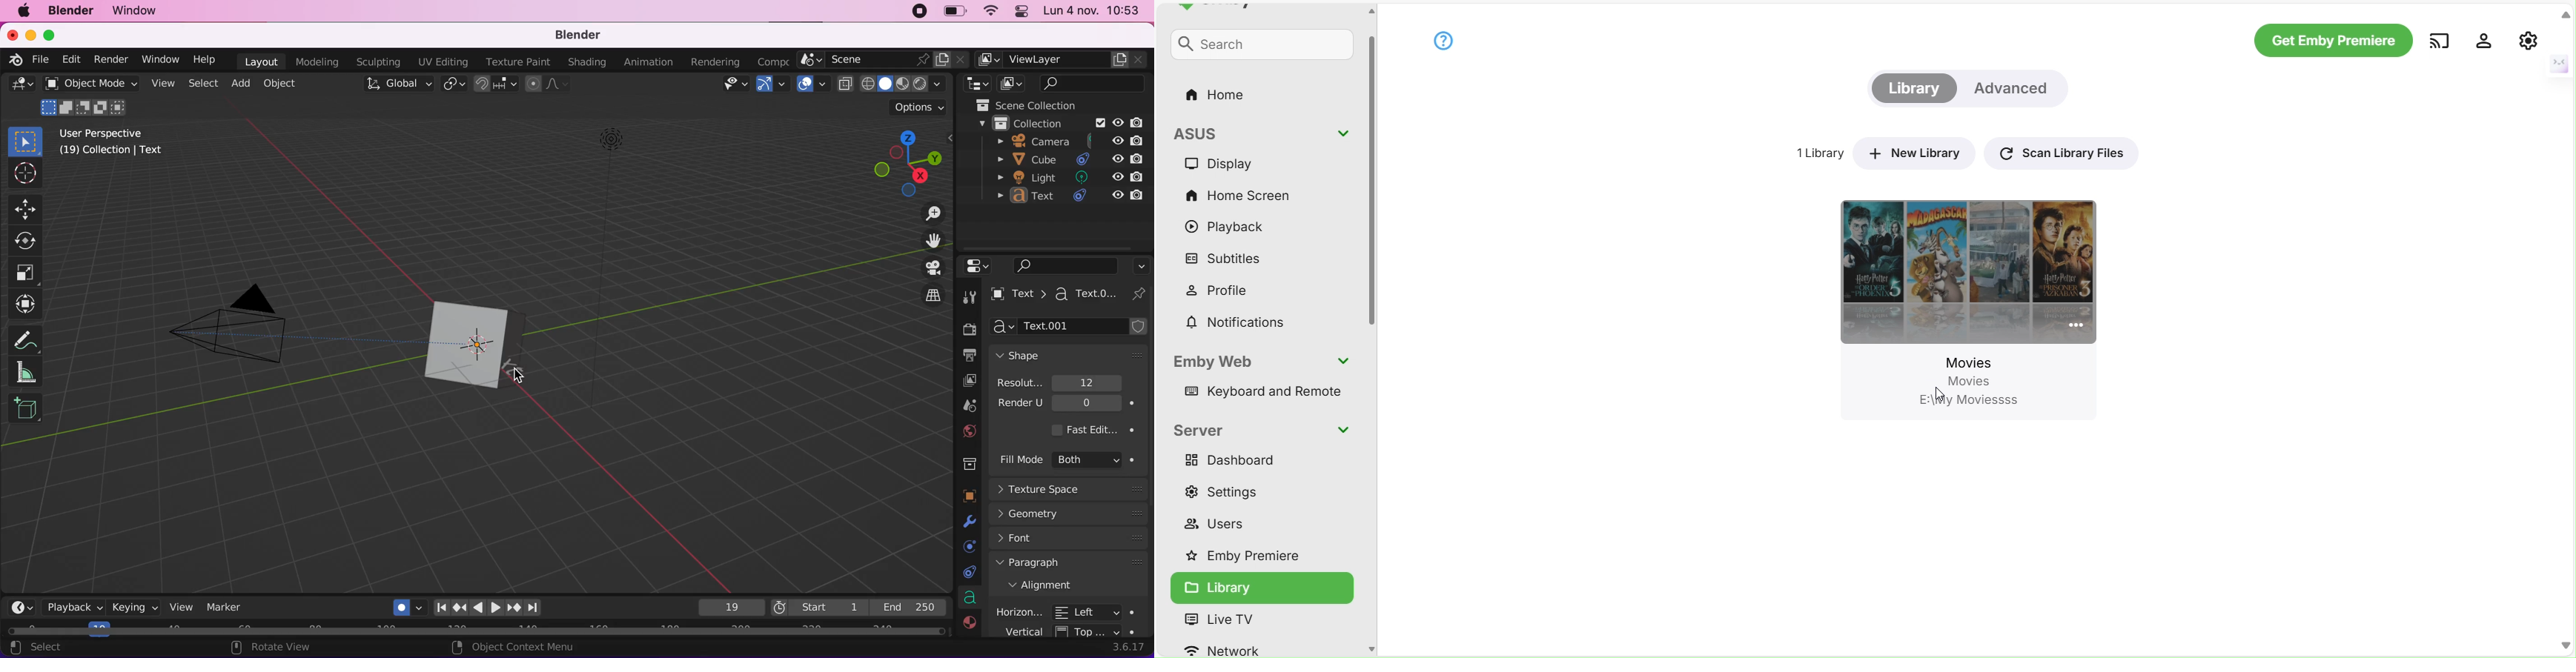  What do you see at coordinates (1067, 383) in the screenshot?
I see `resolution` at bounding box center [1067, 383].